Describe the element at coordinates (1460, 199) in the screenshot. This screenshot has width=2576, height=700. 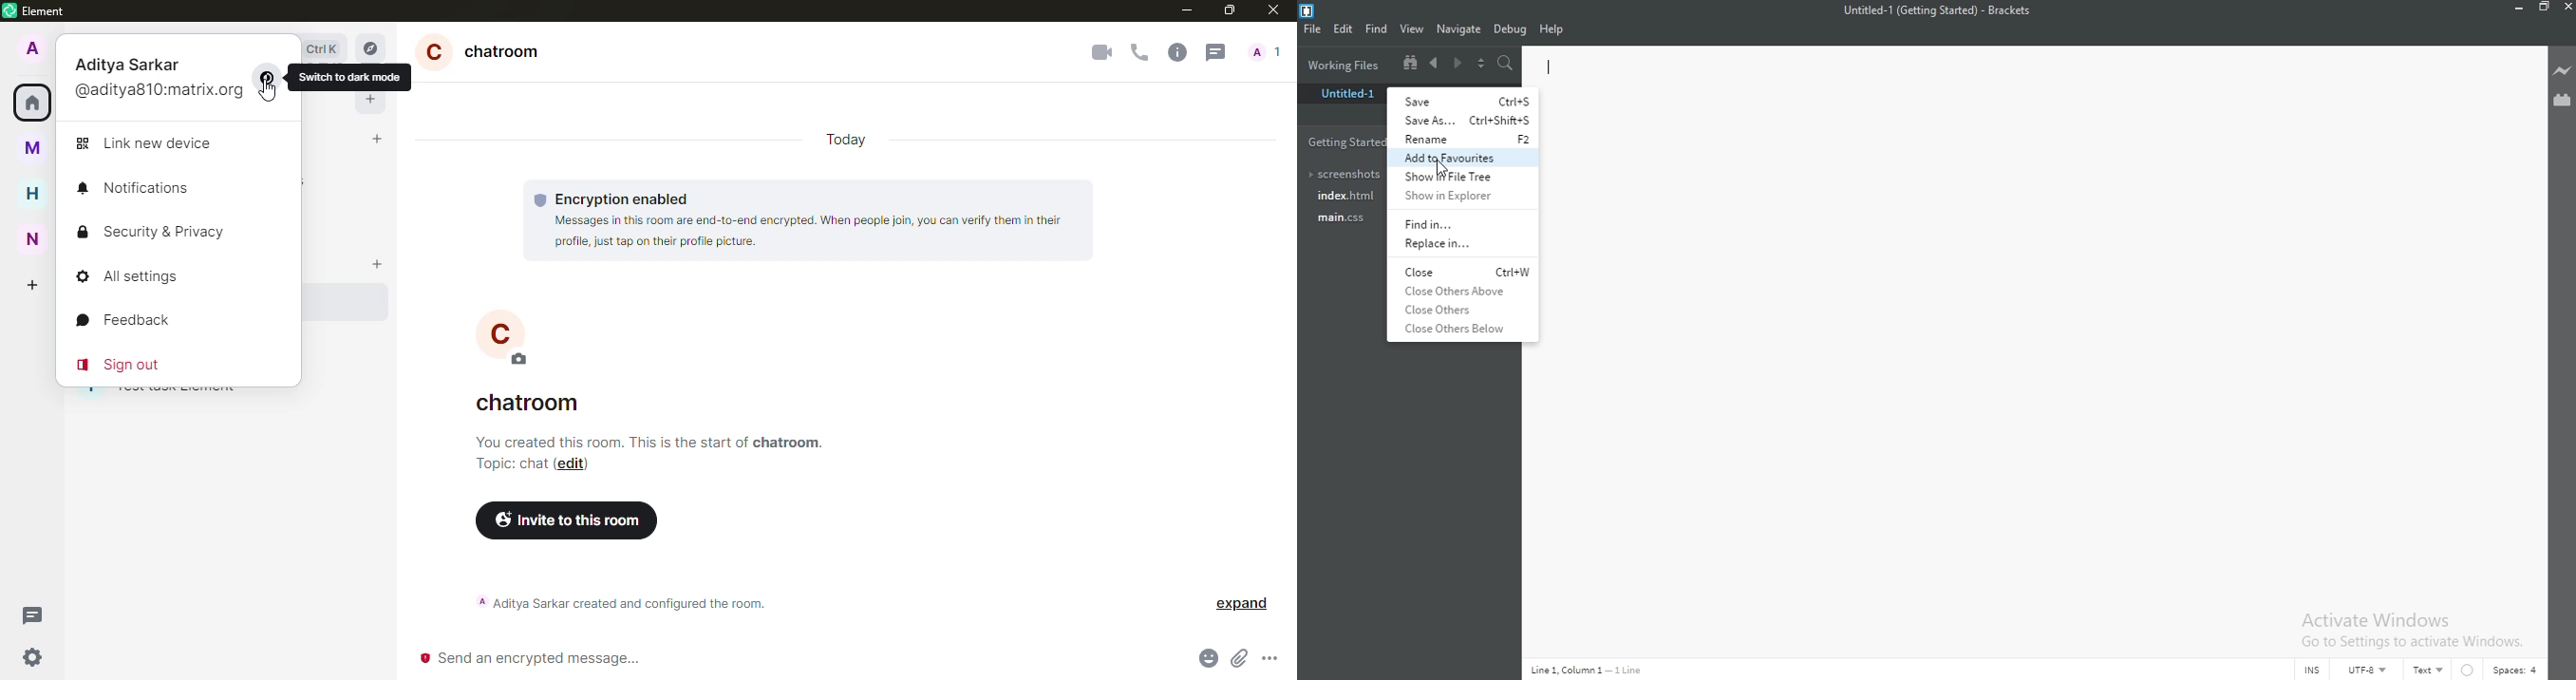
I see `show in explorer` at that location.